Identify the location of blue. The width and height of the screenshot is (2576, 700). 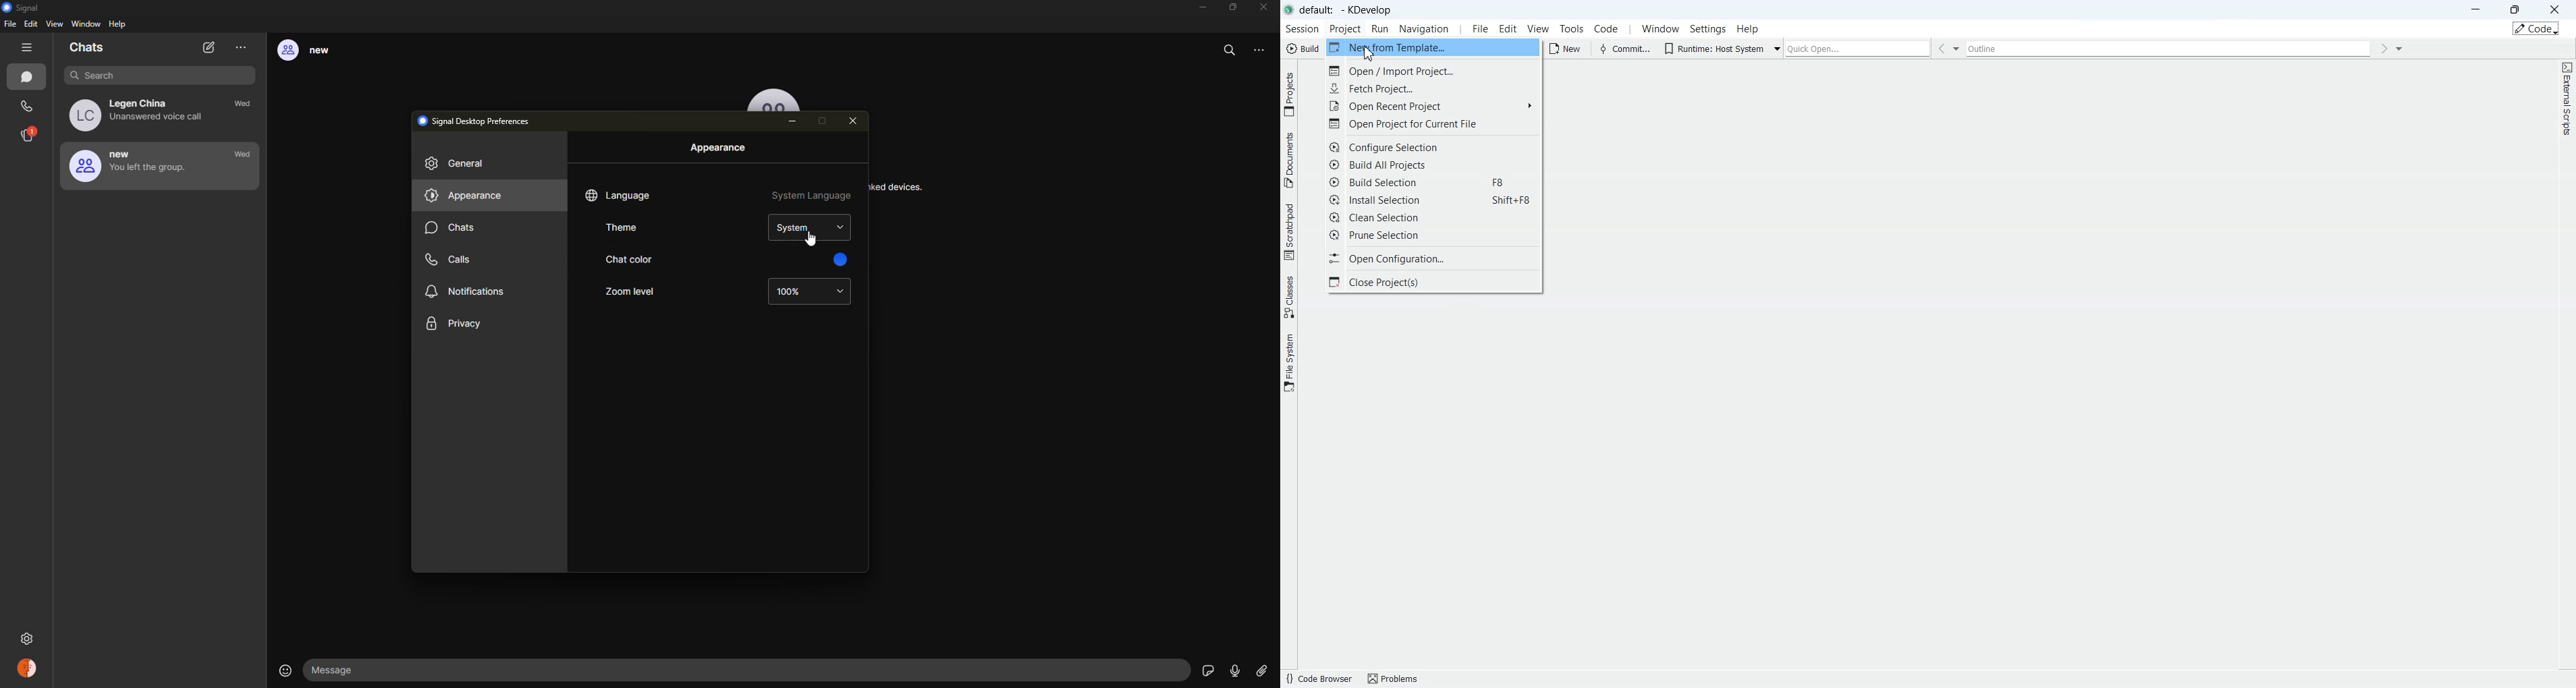
(839, 261).